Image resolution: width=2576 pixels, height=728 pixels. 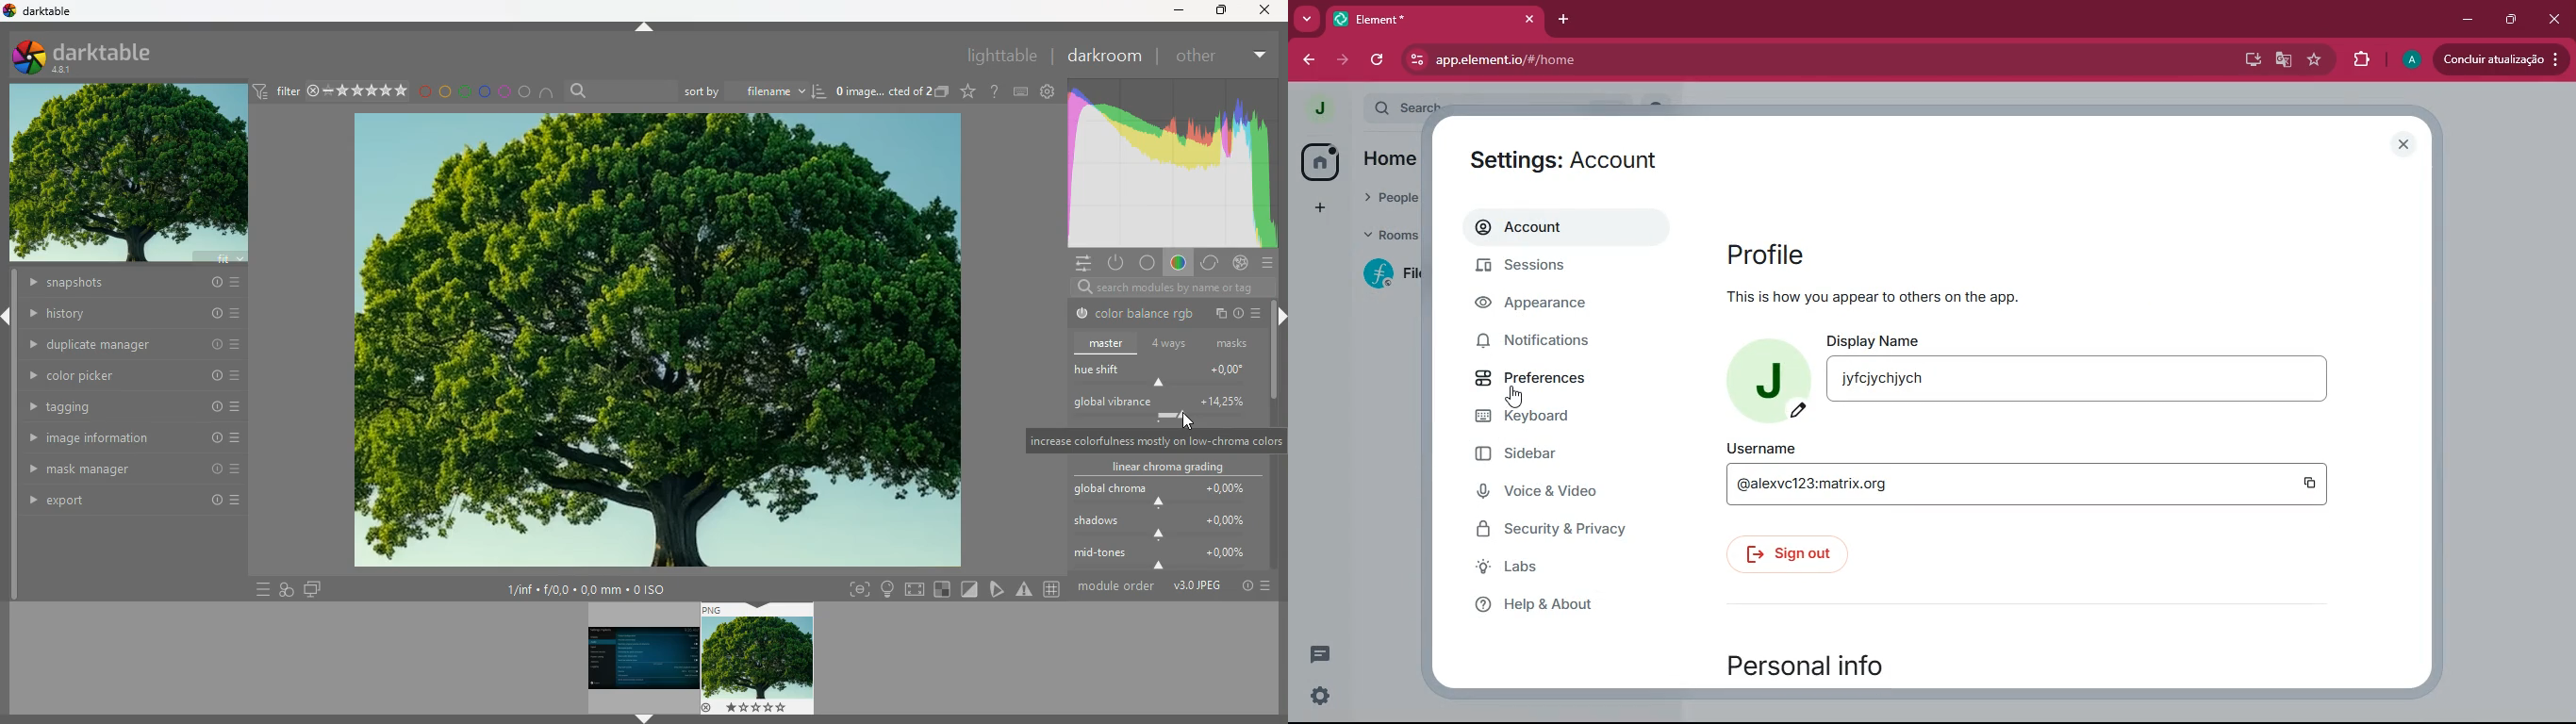 I want to click on color, so click(x=1176, y=265).